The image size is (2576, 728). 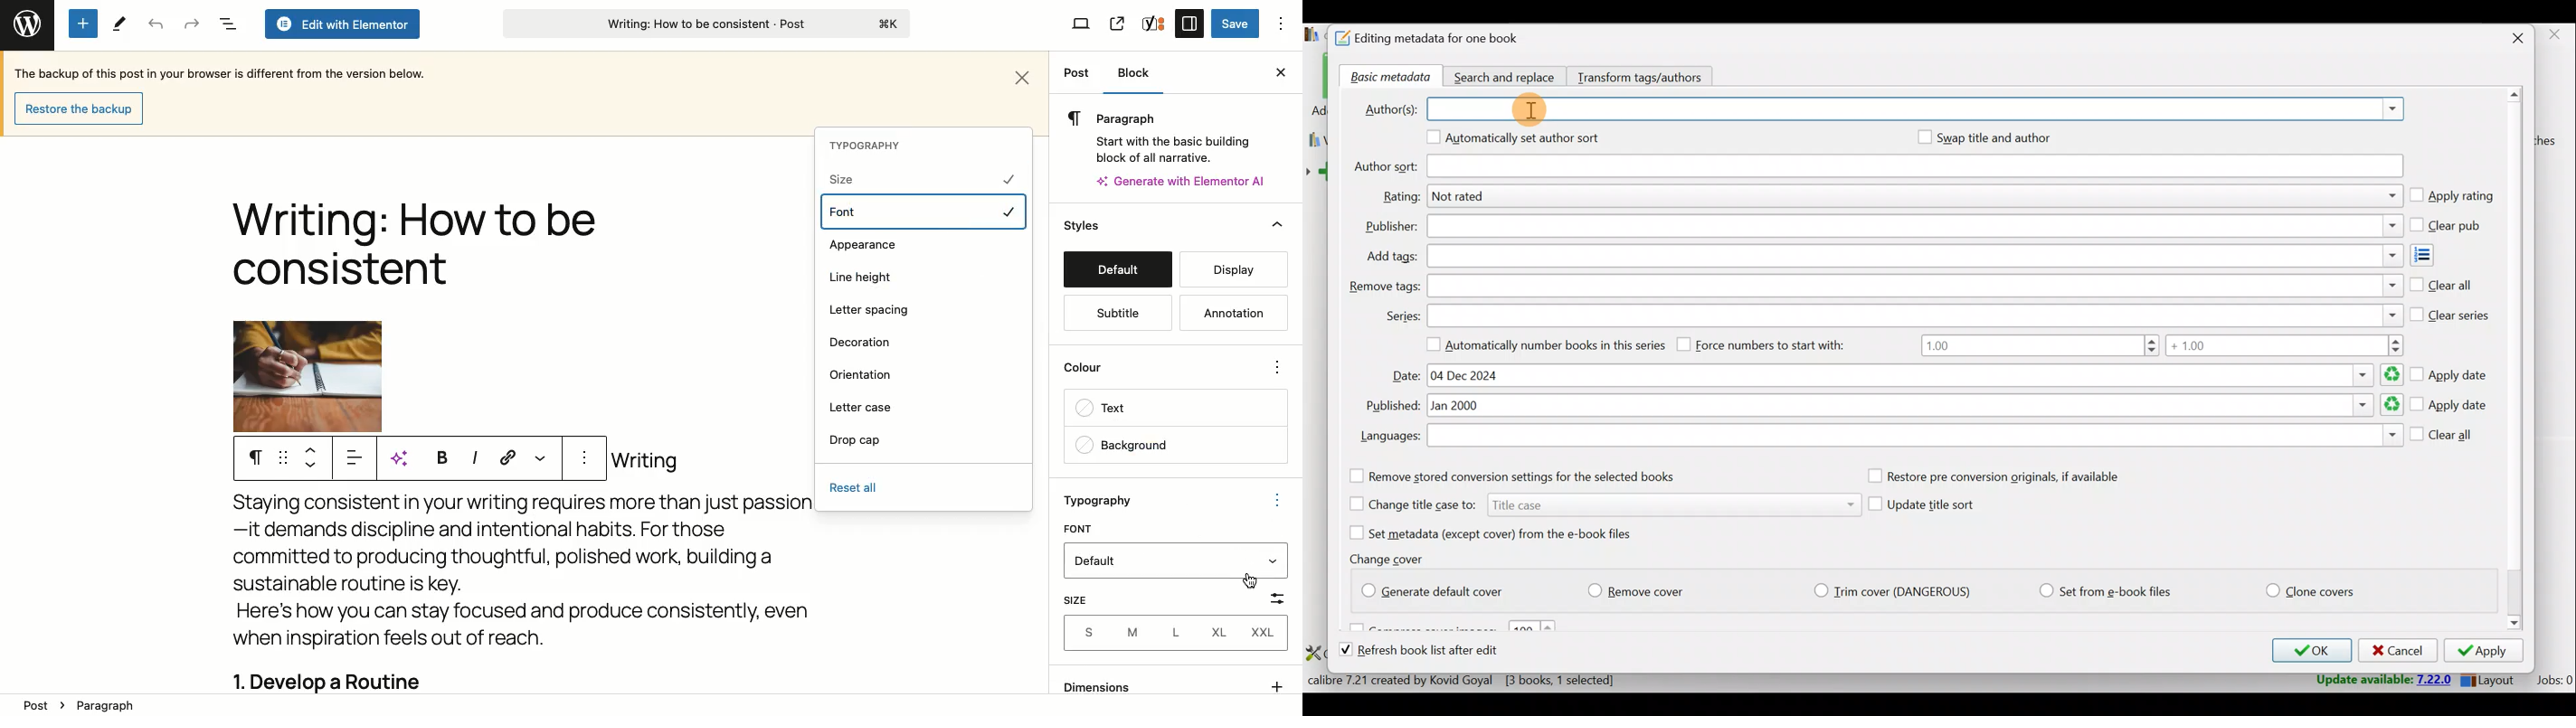 I want to click on Clear all, so click(x=2441, y=282).